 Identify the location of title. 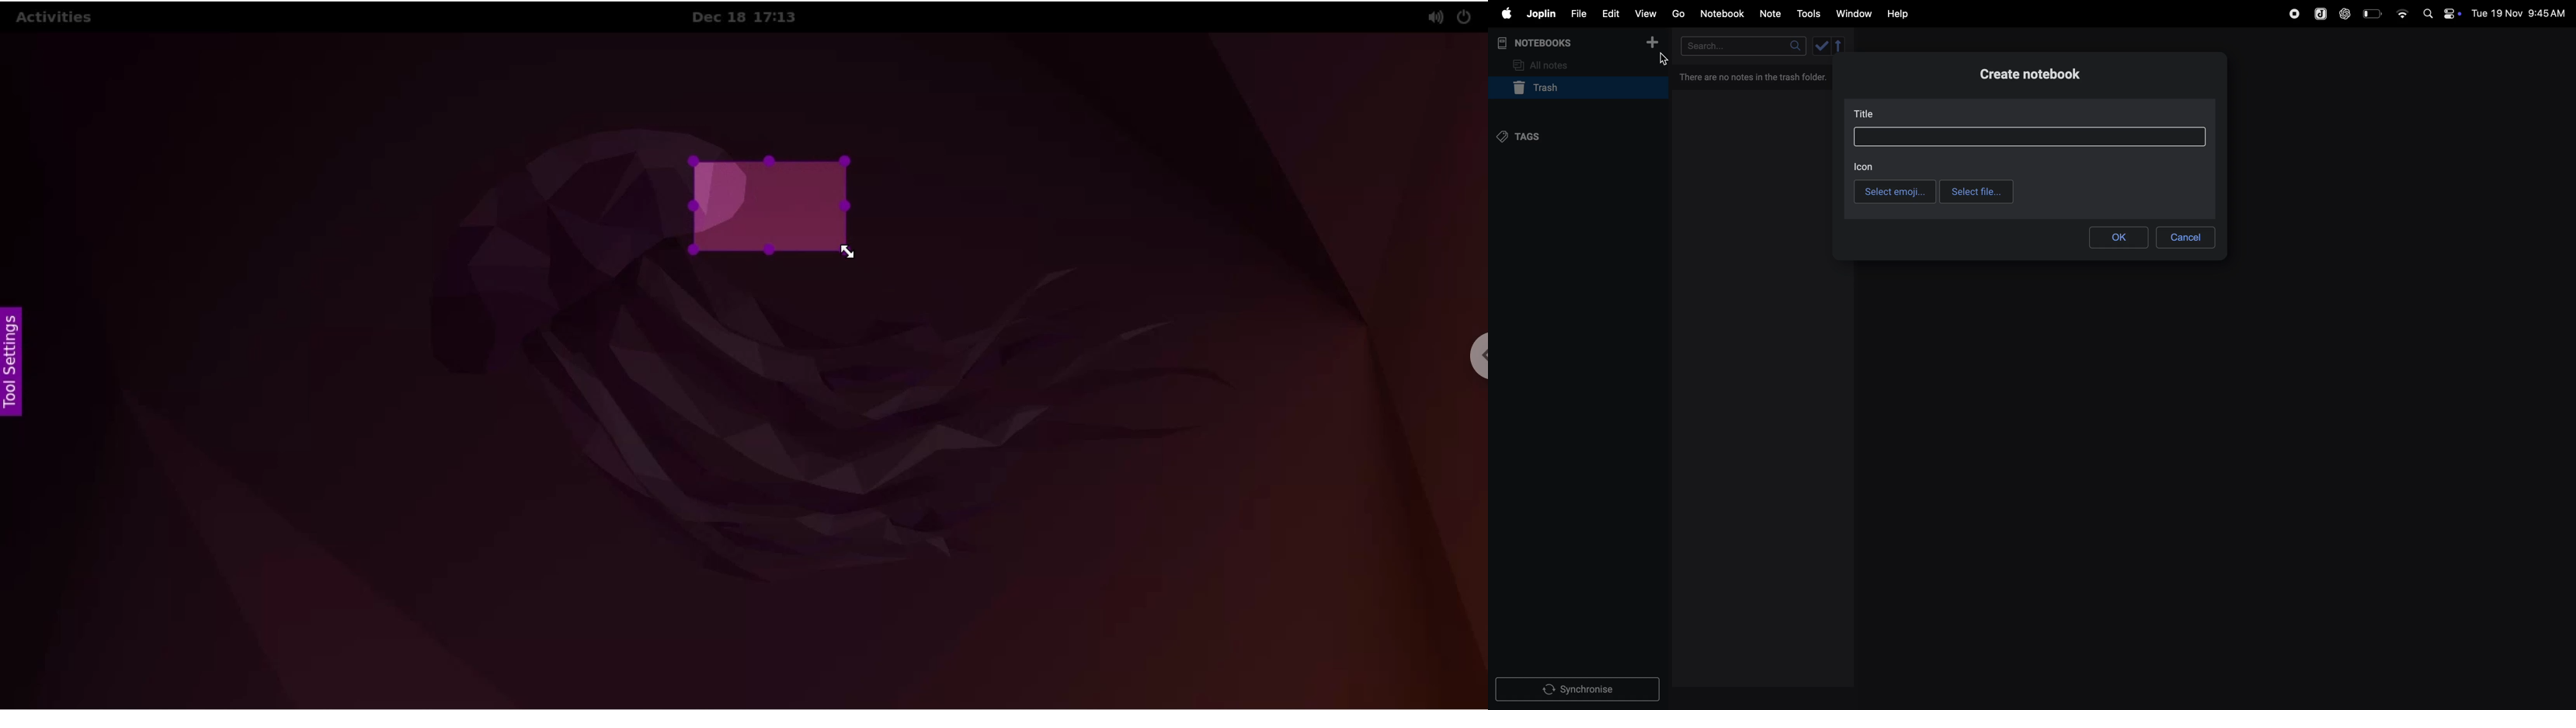
(1868, 115).